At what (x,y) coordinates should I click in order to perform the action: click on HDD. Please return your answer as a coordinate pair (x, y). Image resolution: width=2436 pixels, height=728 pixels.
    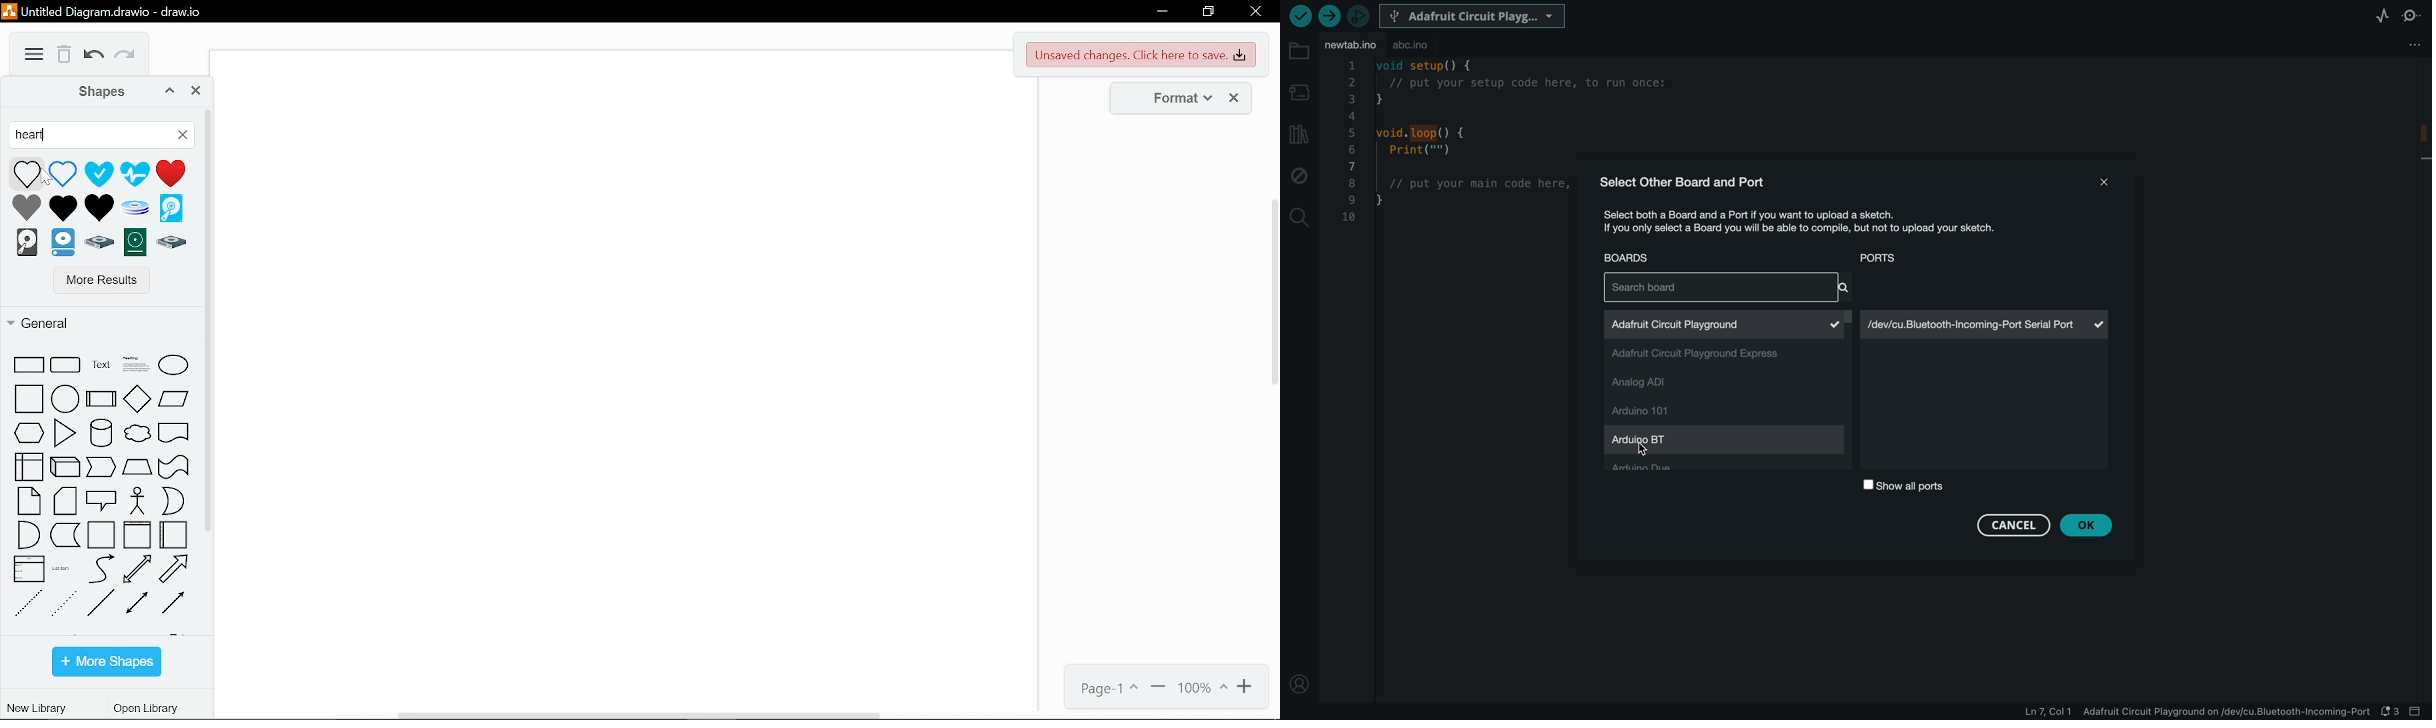
    Looking at the image, I should click on (135, 242).